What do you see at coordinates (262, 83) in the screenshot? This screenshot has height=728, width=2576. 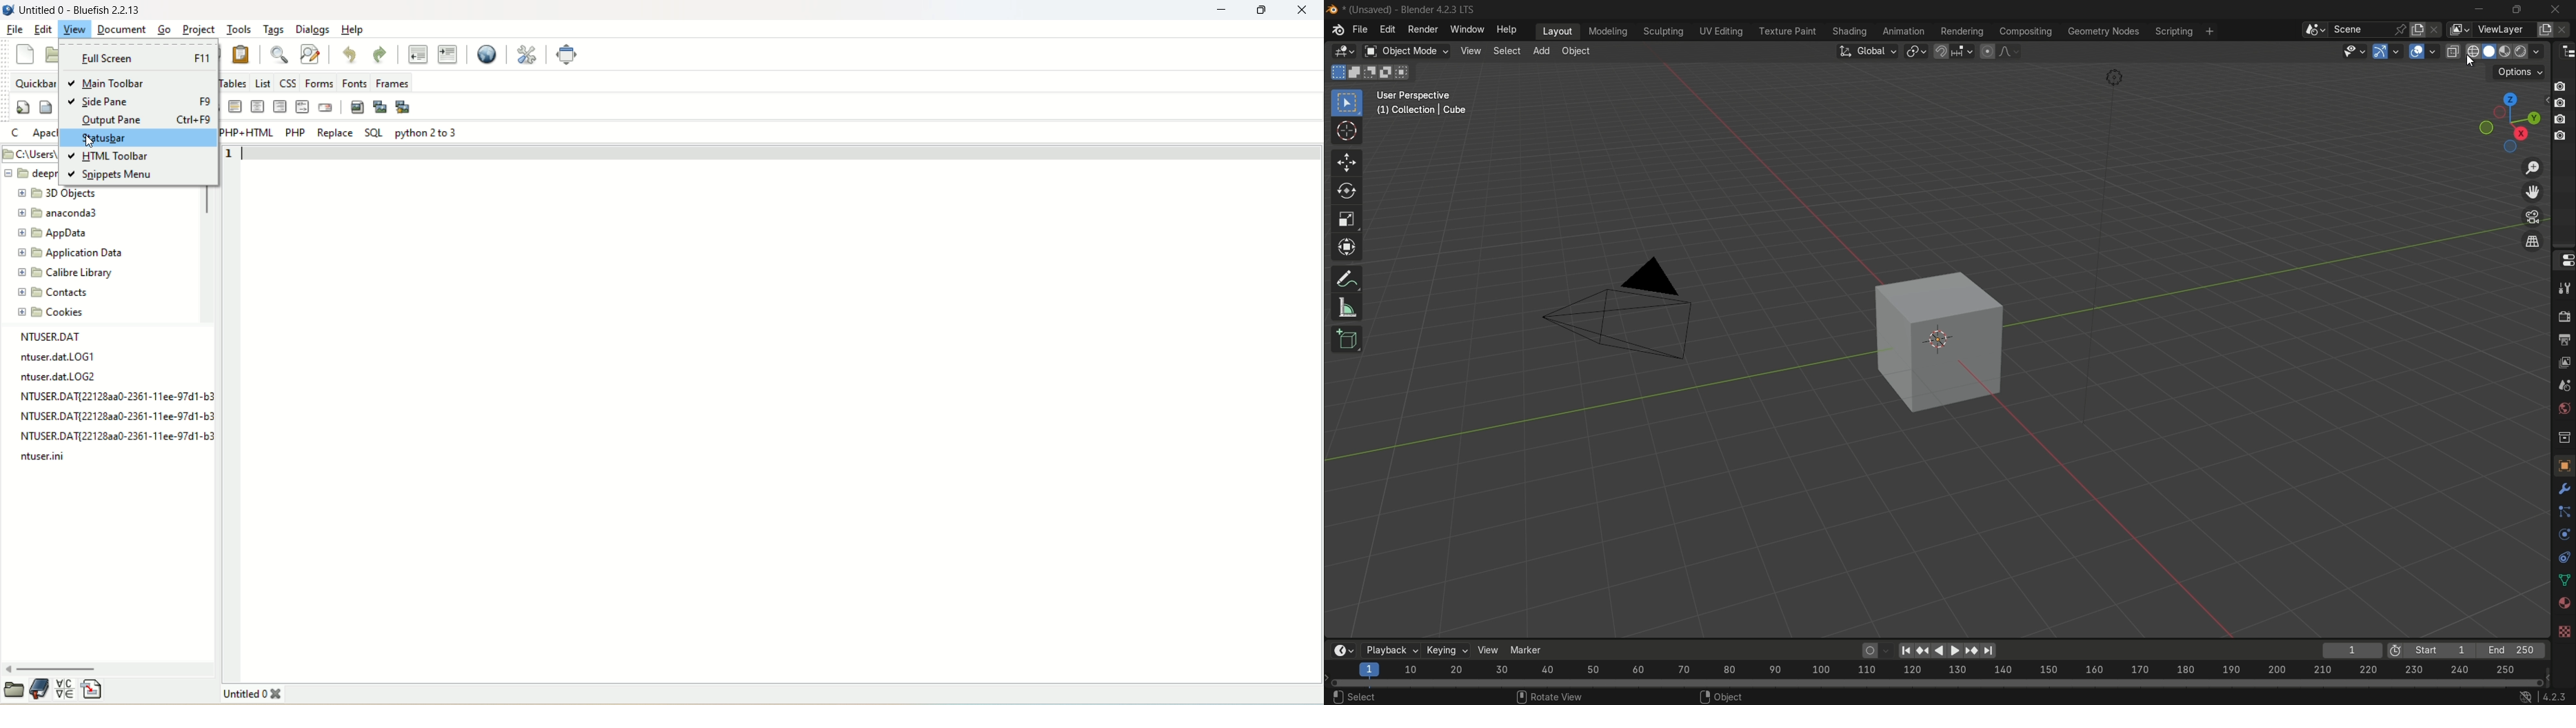 I see `list` at bounding box center [262, 83].